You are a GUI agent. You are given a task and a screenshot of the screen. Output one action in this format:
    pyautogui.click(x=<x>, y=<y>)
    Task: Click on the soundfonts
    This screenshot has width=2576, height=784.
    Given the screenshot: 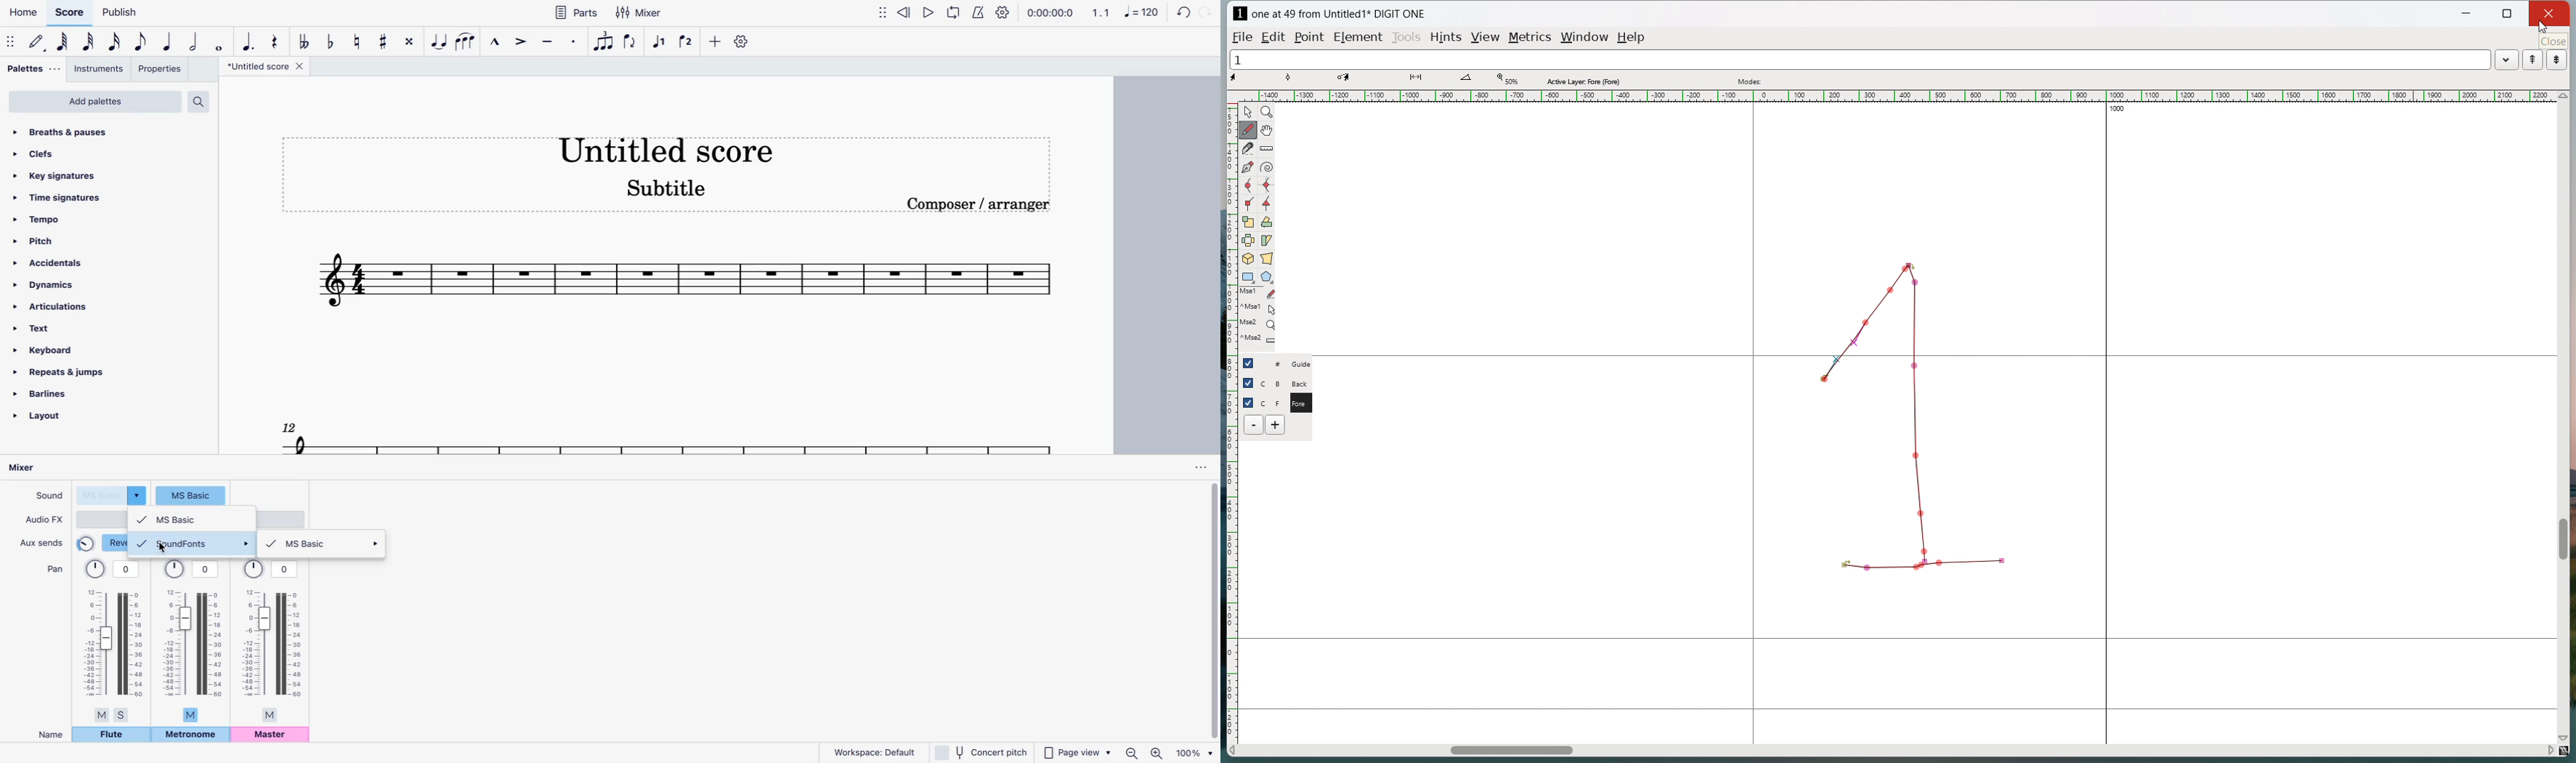 What is the action you would take?
    pyautogui.click(x=193, y=543)
    